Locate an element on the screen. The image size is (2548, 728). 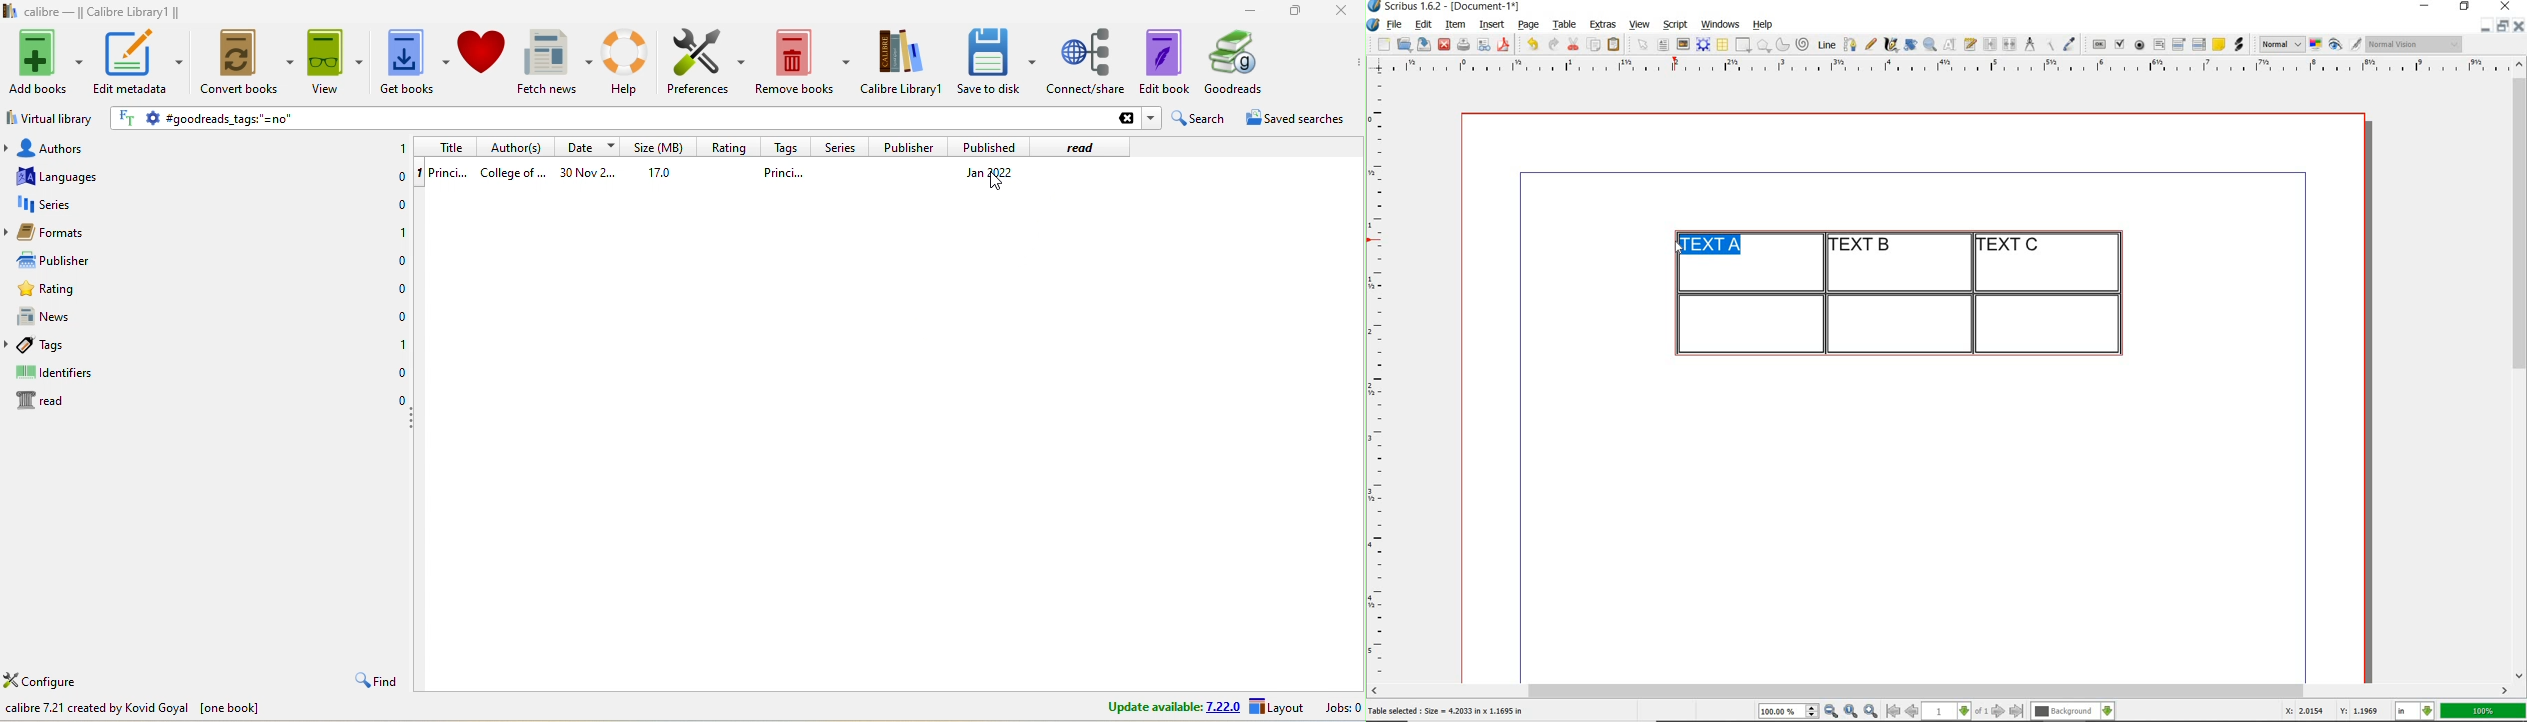
restore is located at coordinates (2466, 7).